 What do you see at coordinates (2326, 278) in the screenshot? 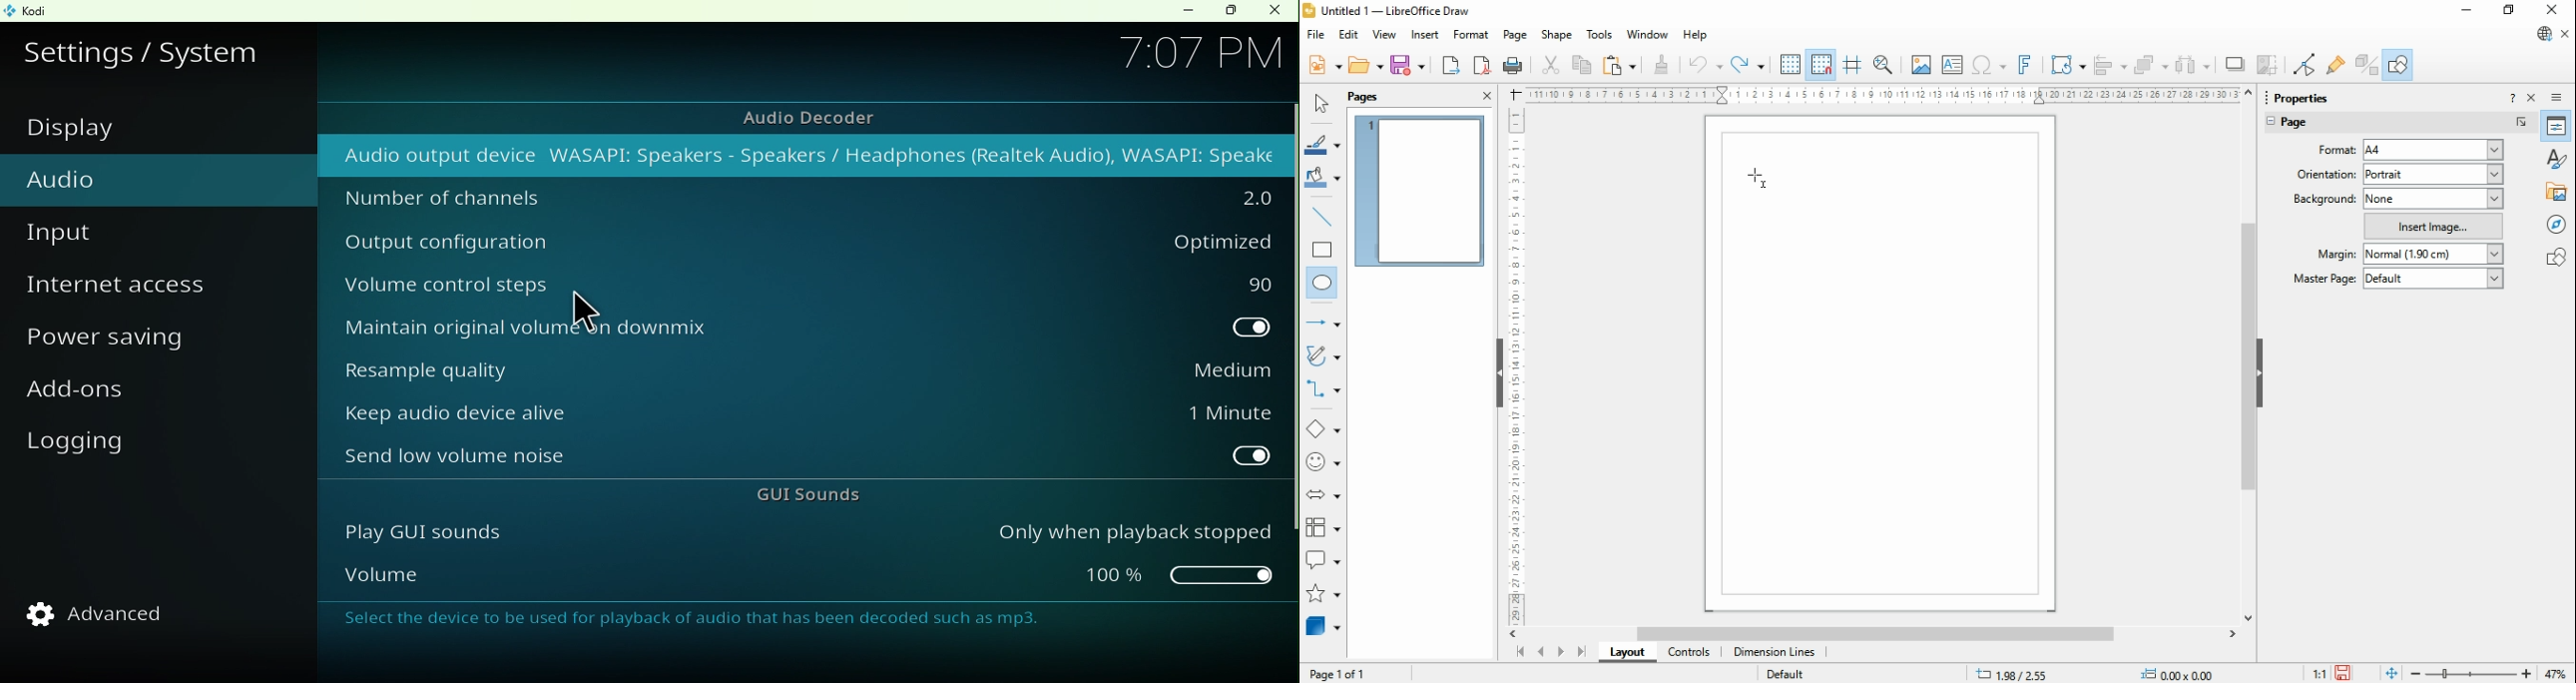
I see `master page` at bounding box center [2326, 278].